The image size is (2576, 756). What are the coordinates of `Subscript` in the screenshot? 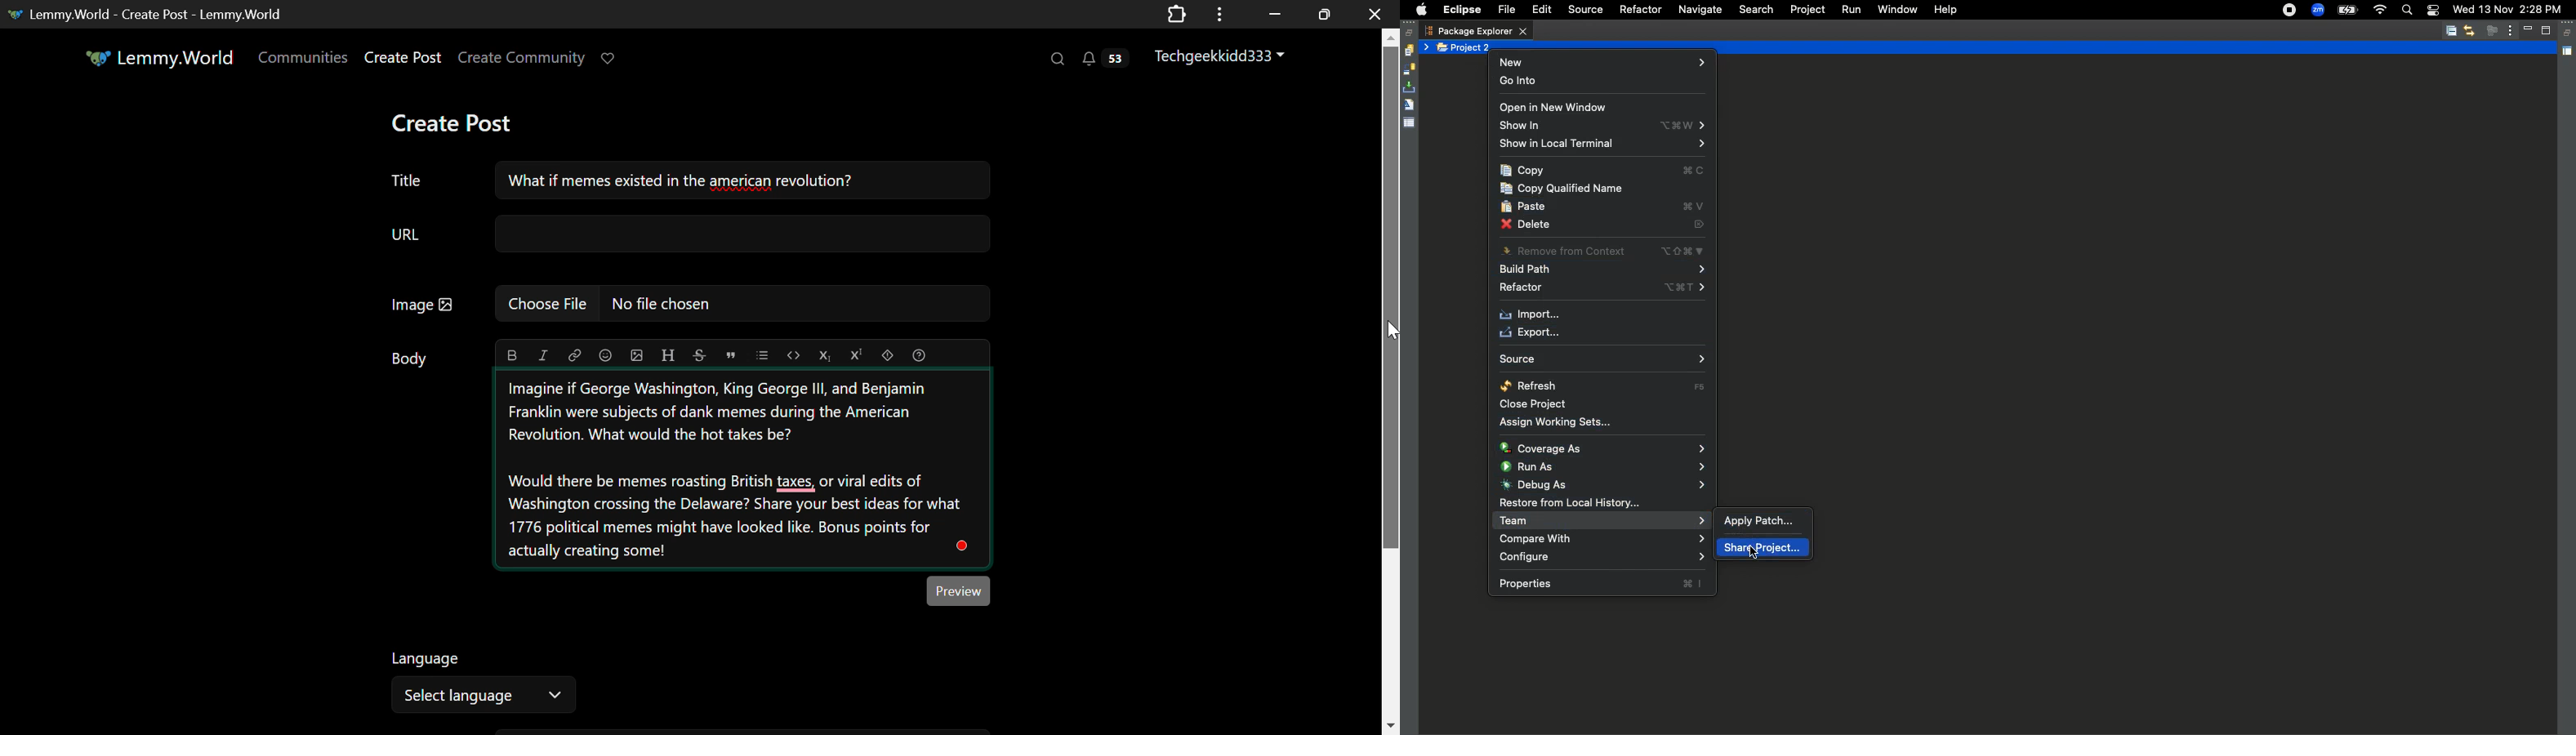 It's located at (826, 355).